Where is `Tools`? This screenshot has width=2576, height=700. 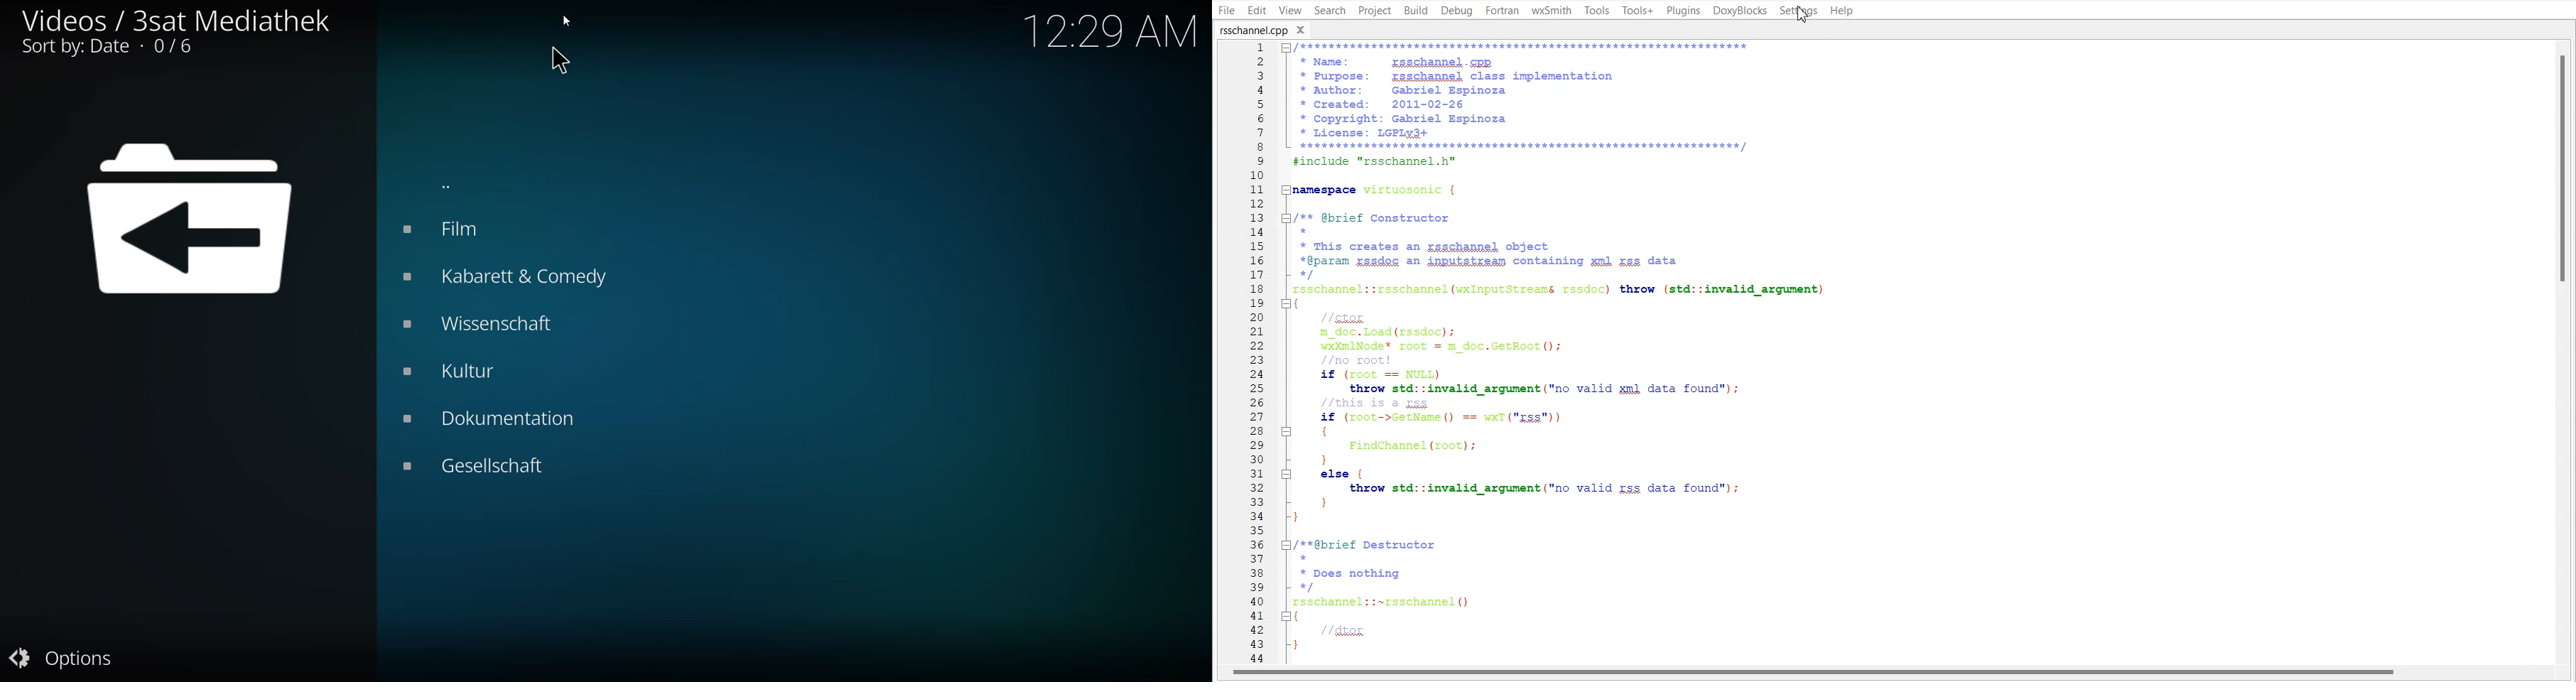 Tools is located at coordinates (1596, 10).